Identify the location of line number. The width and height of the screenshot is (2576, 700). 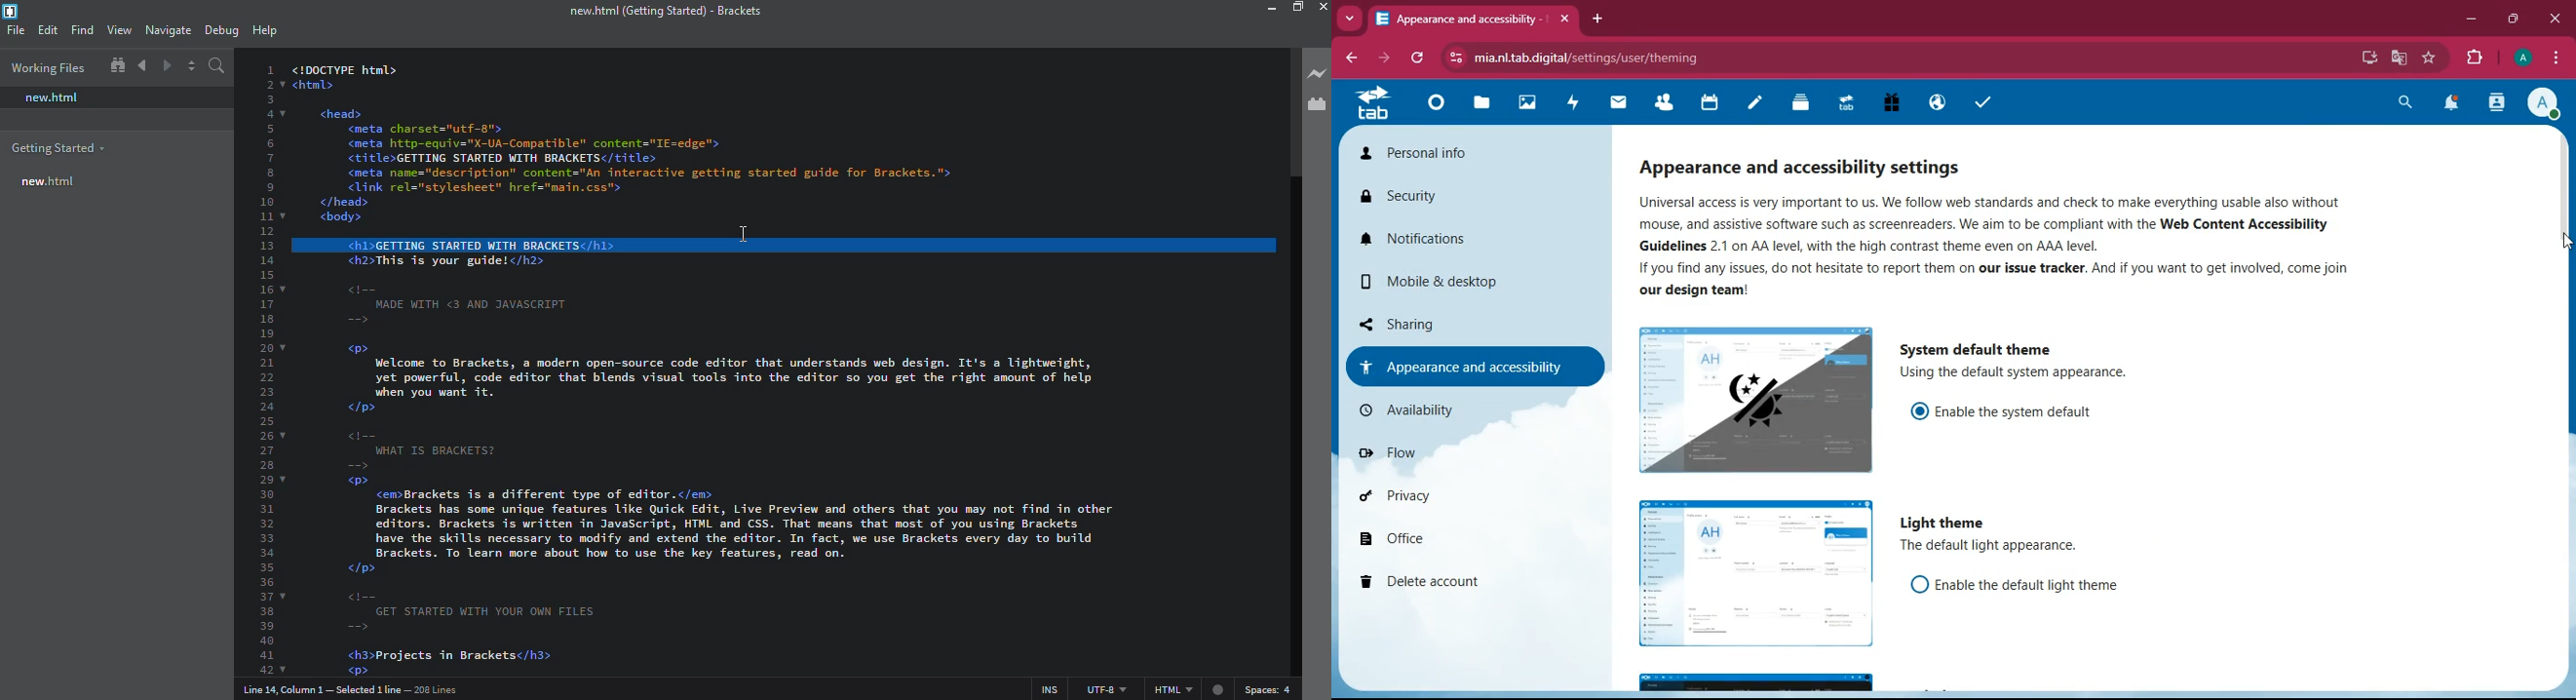
(262, 368).